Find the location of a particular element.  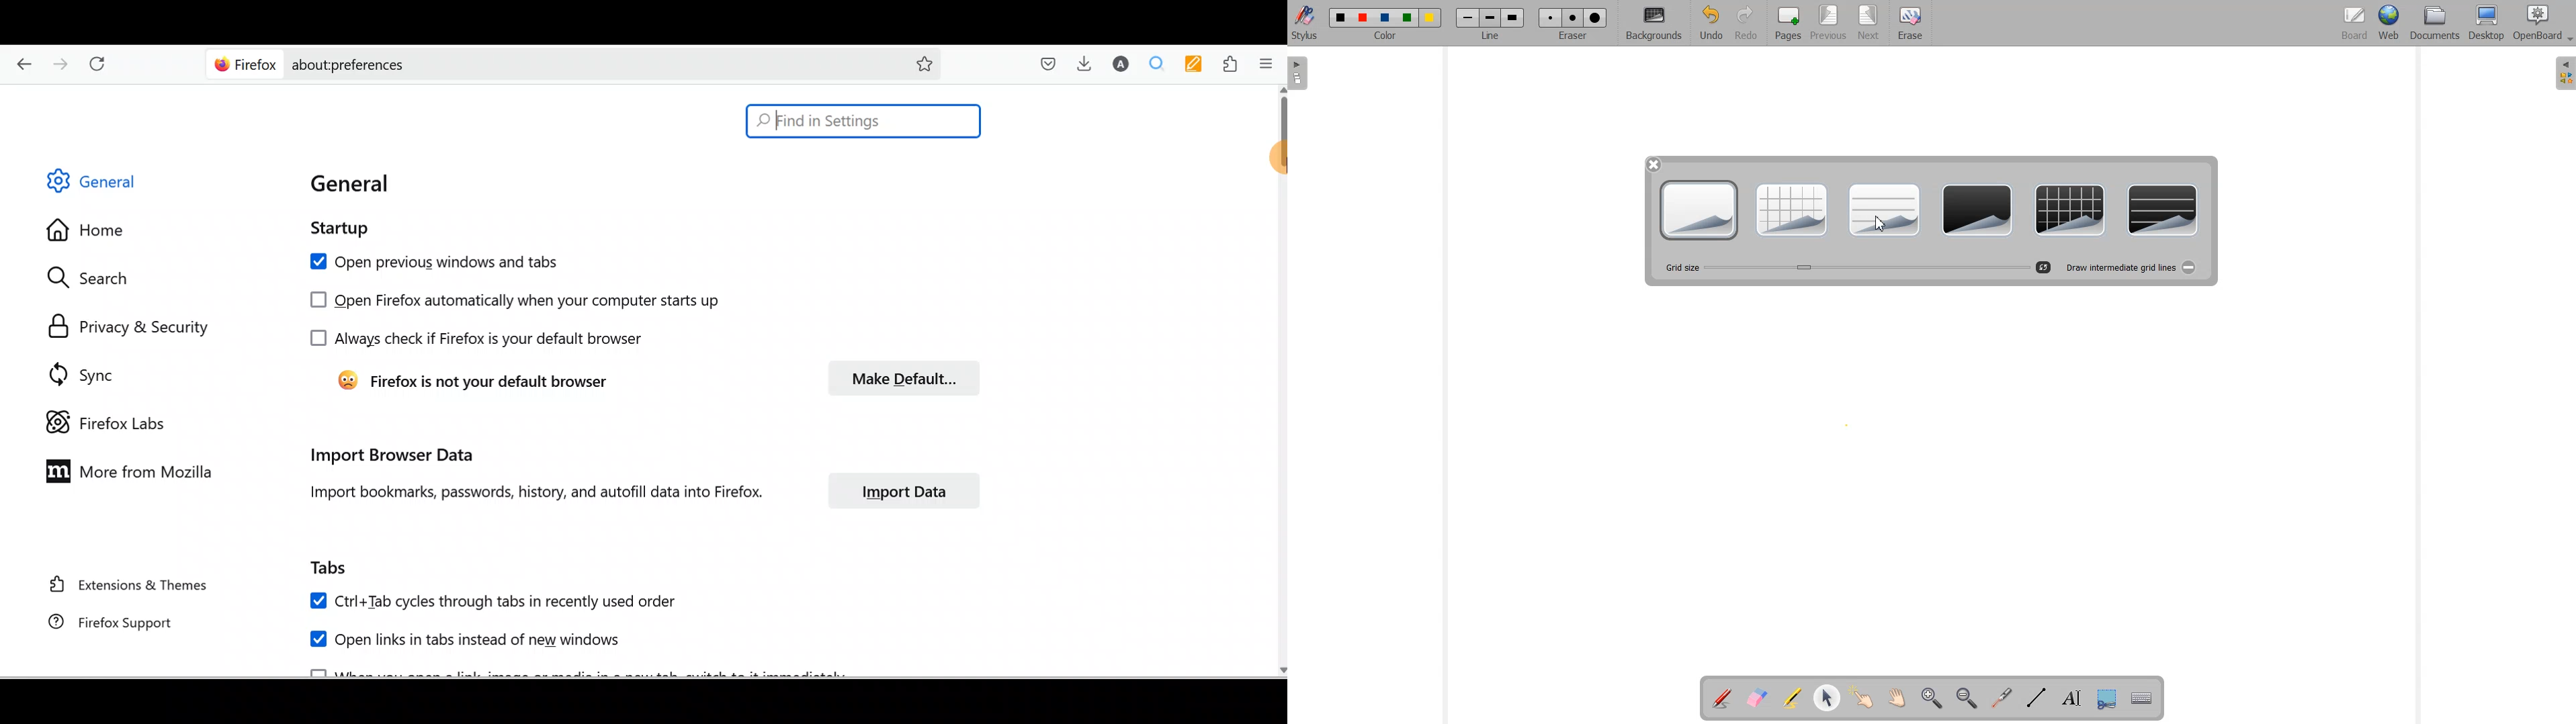

Firefox labs is located at coordinates (101, 416).